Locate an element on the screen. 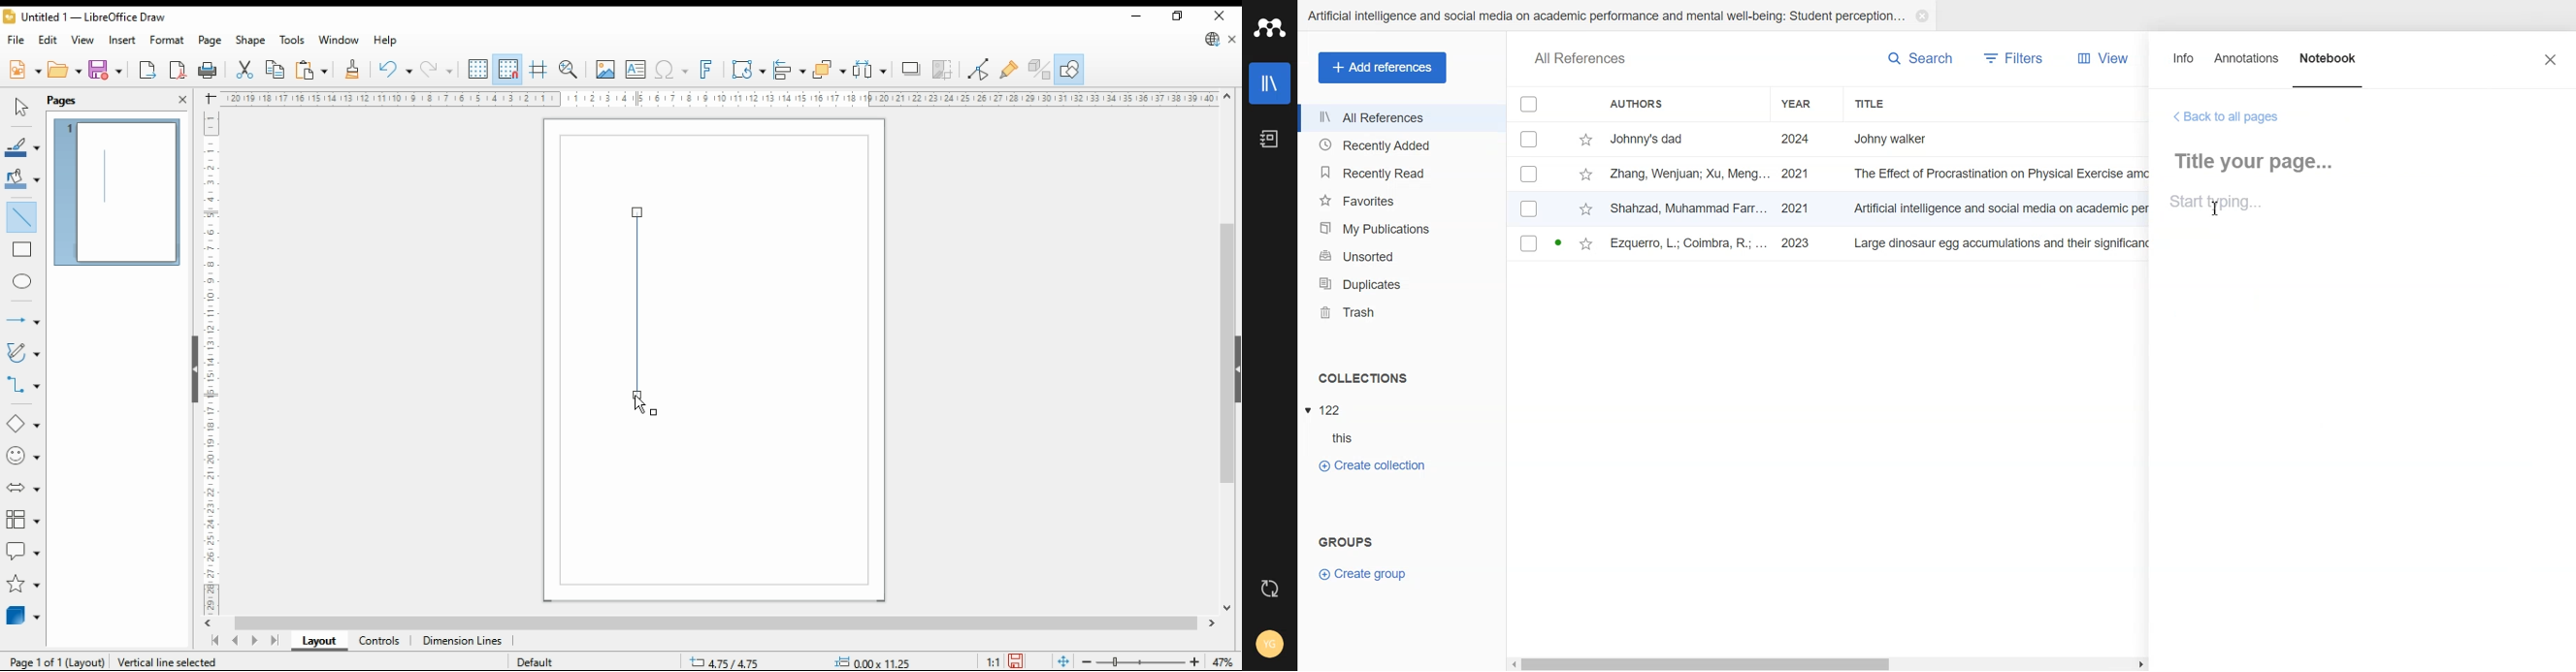 The width and height of the screenshot is (2576, 672). star is located at coordinates (1586, 140).